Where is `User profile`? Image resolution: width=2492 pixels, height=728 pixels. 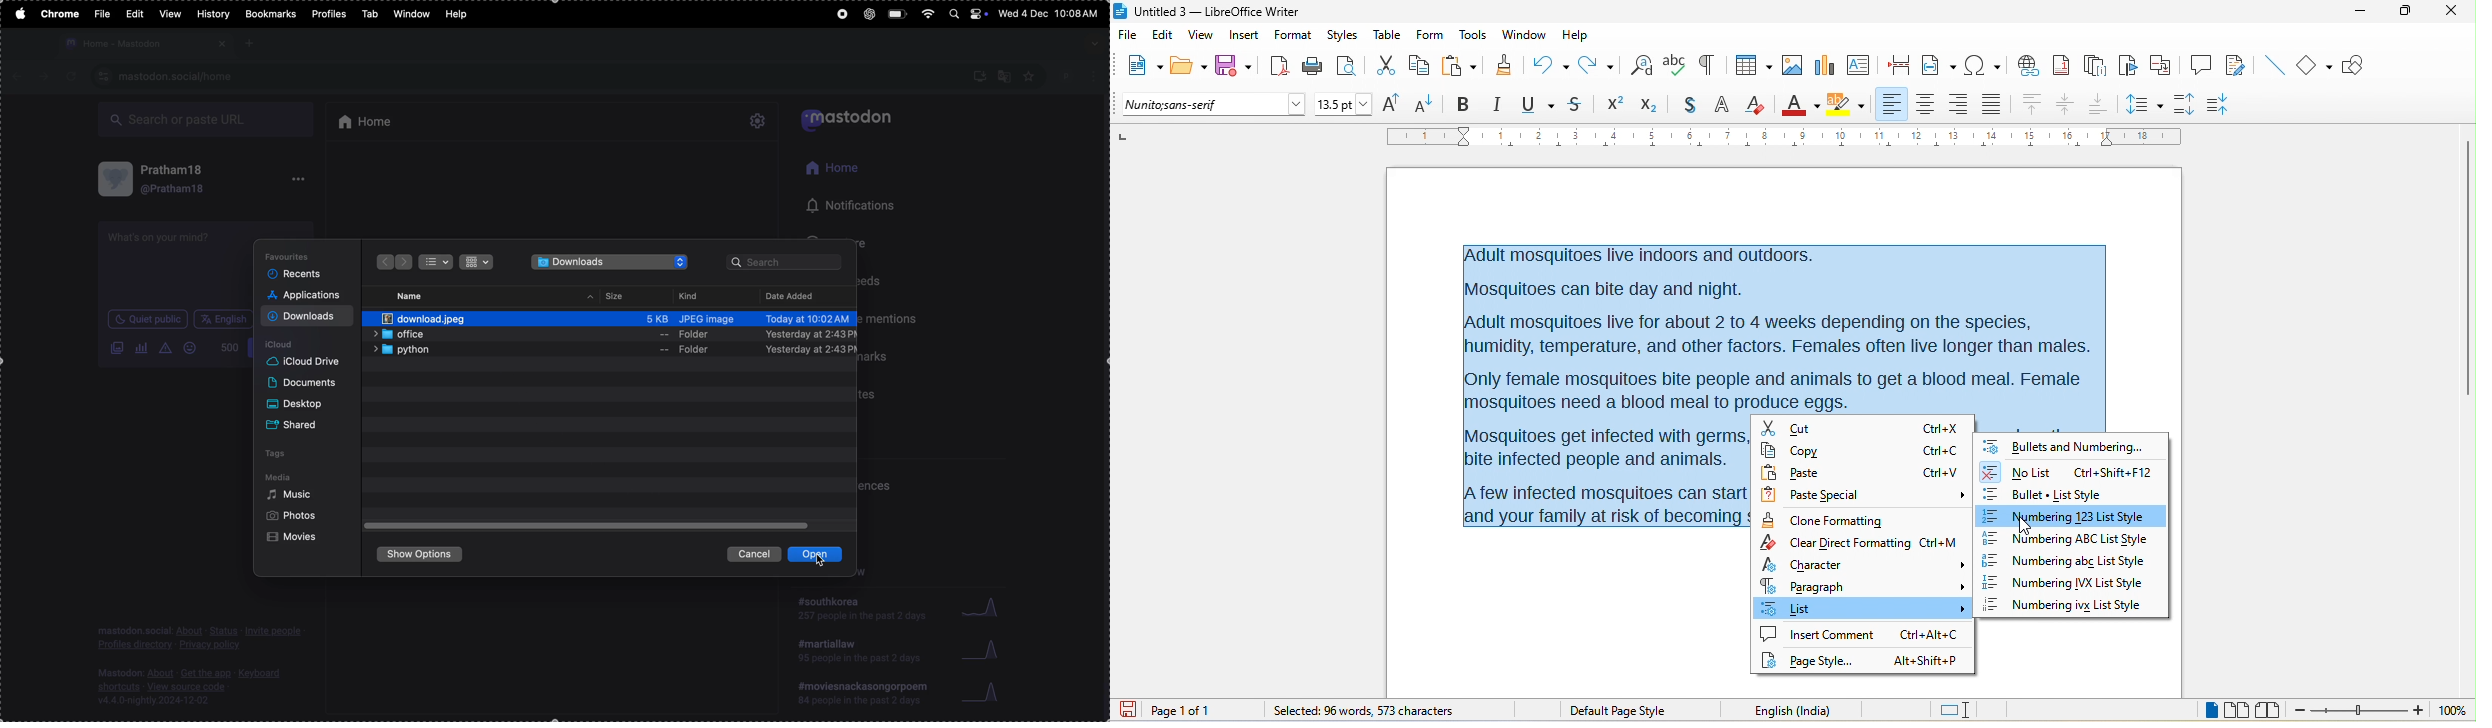 User profile is located at coordinates (183, 179).